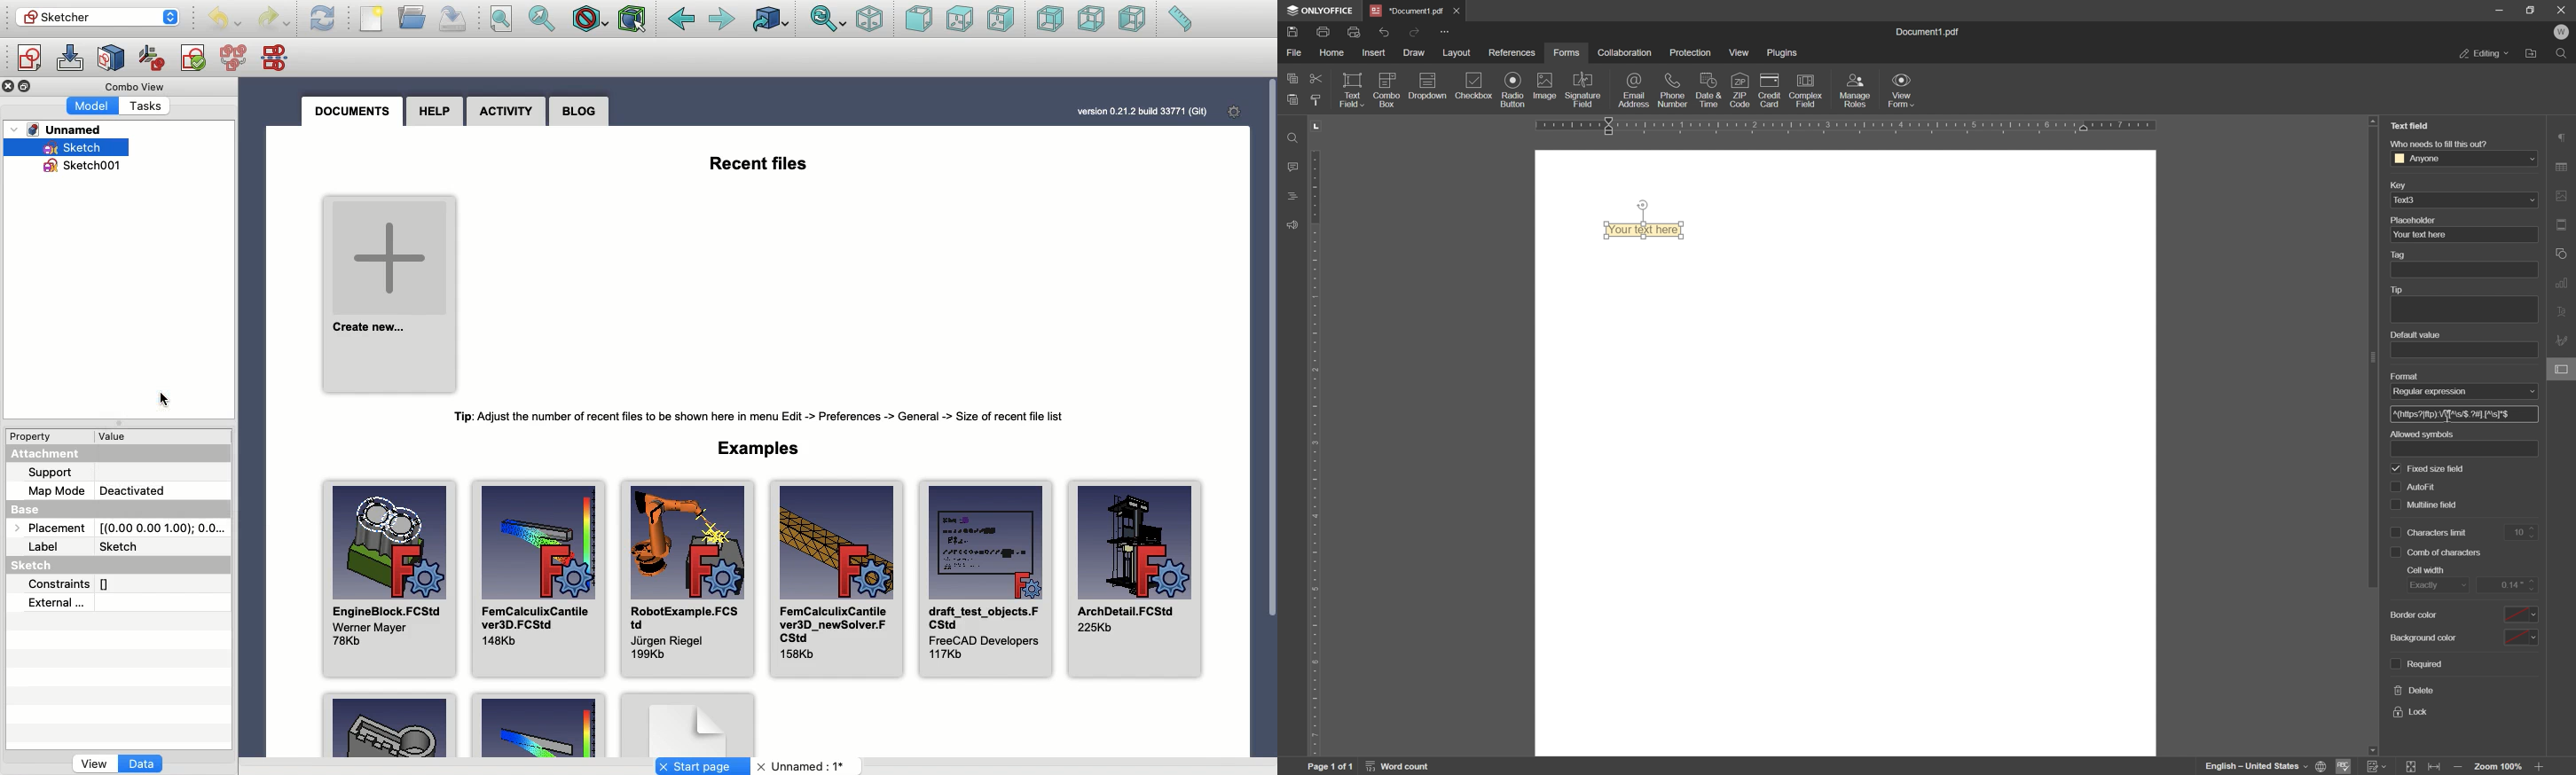  What do you see at coordinates (150, 105) in the screenshot?
I see `Tasks` at bounding box center [150, 105].